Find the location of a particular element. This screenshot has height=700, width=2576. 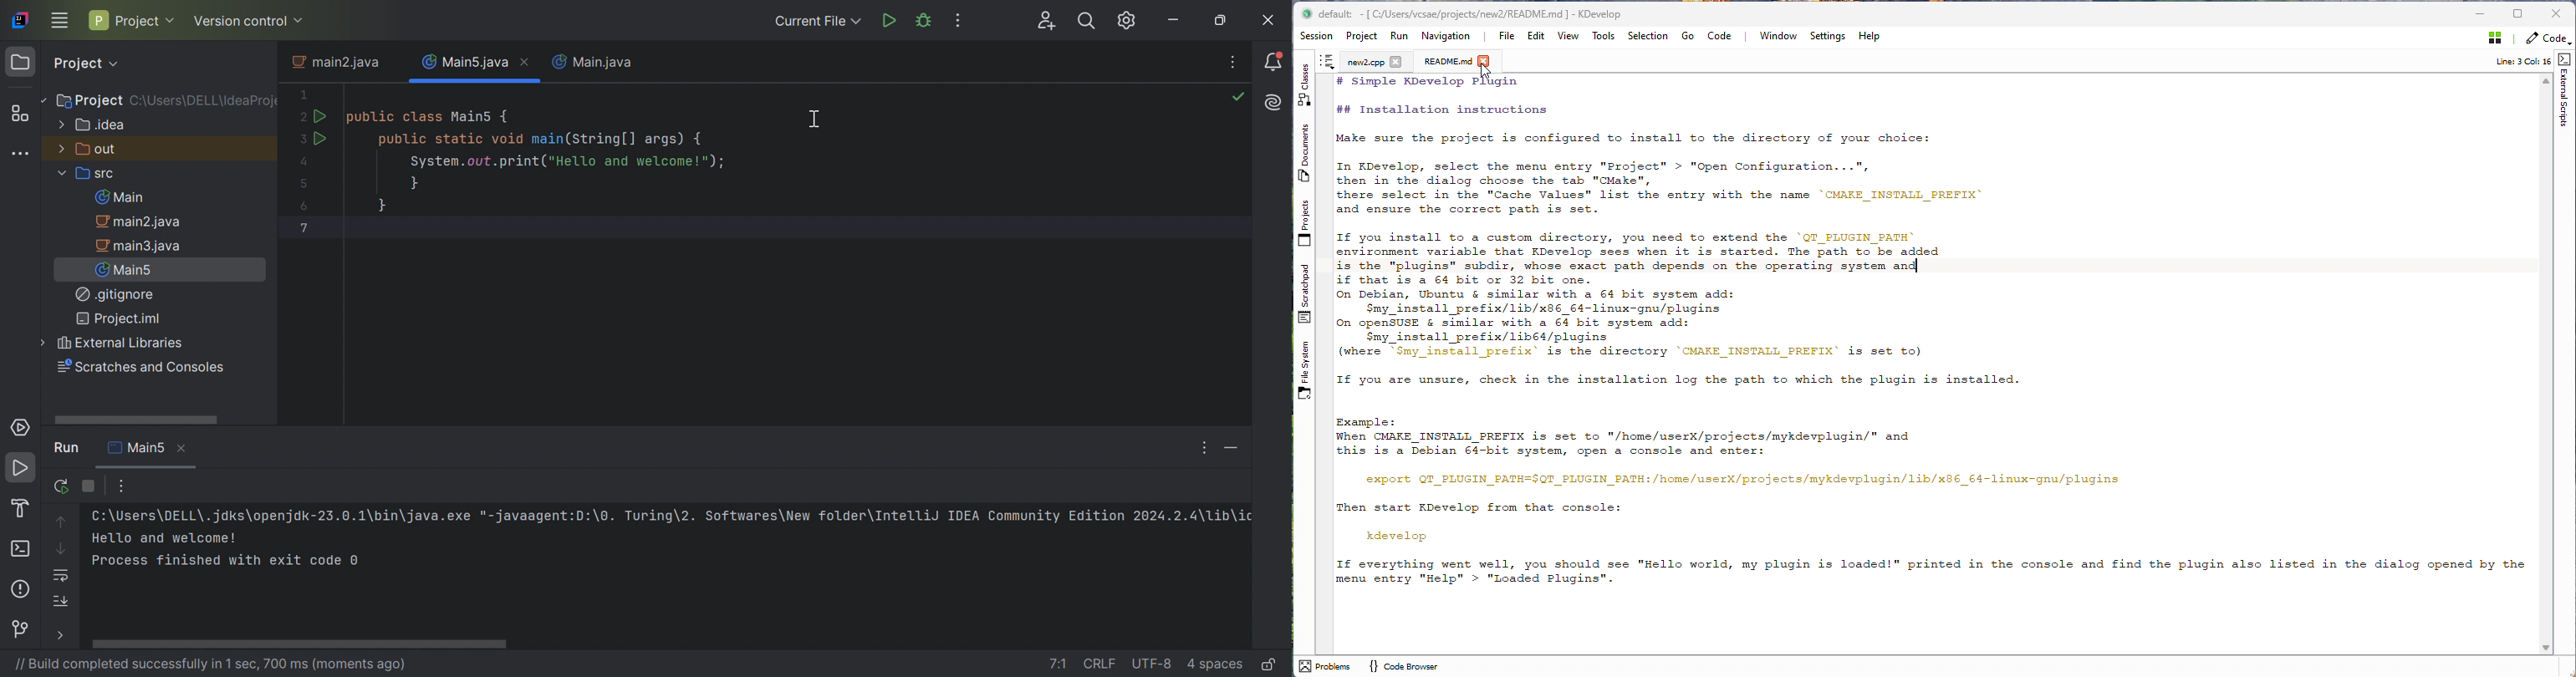

Project icon is located at coordinates (21, 63).